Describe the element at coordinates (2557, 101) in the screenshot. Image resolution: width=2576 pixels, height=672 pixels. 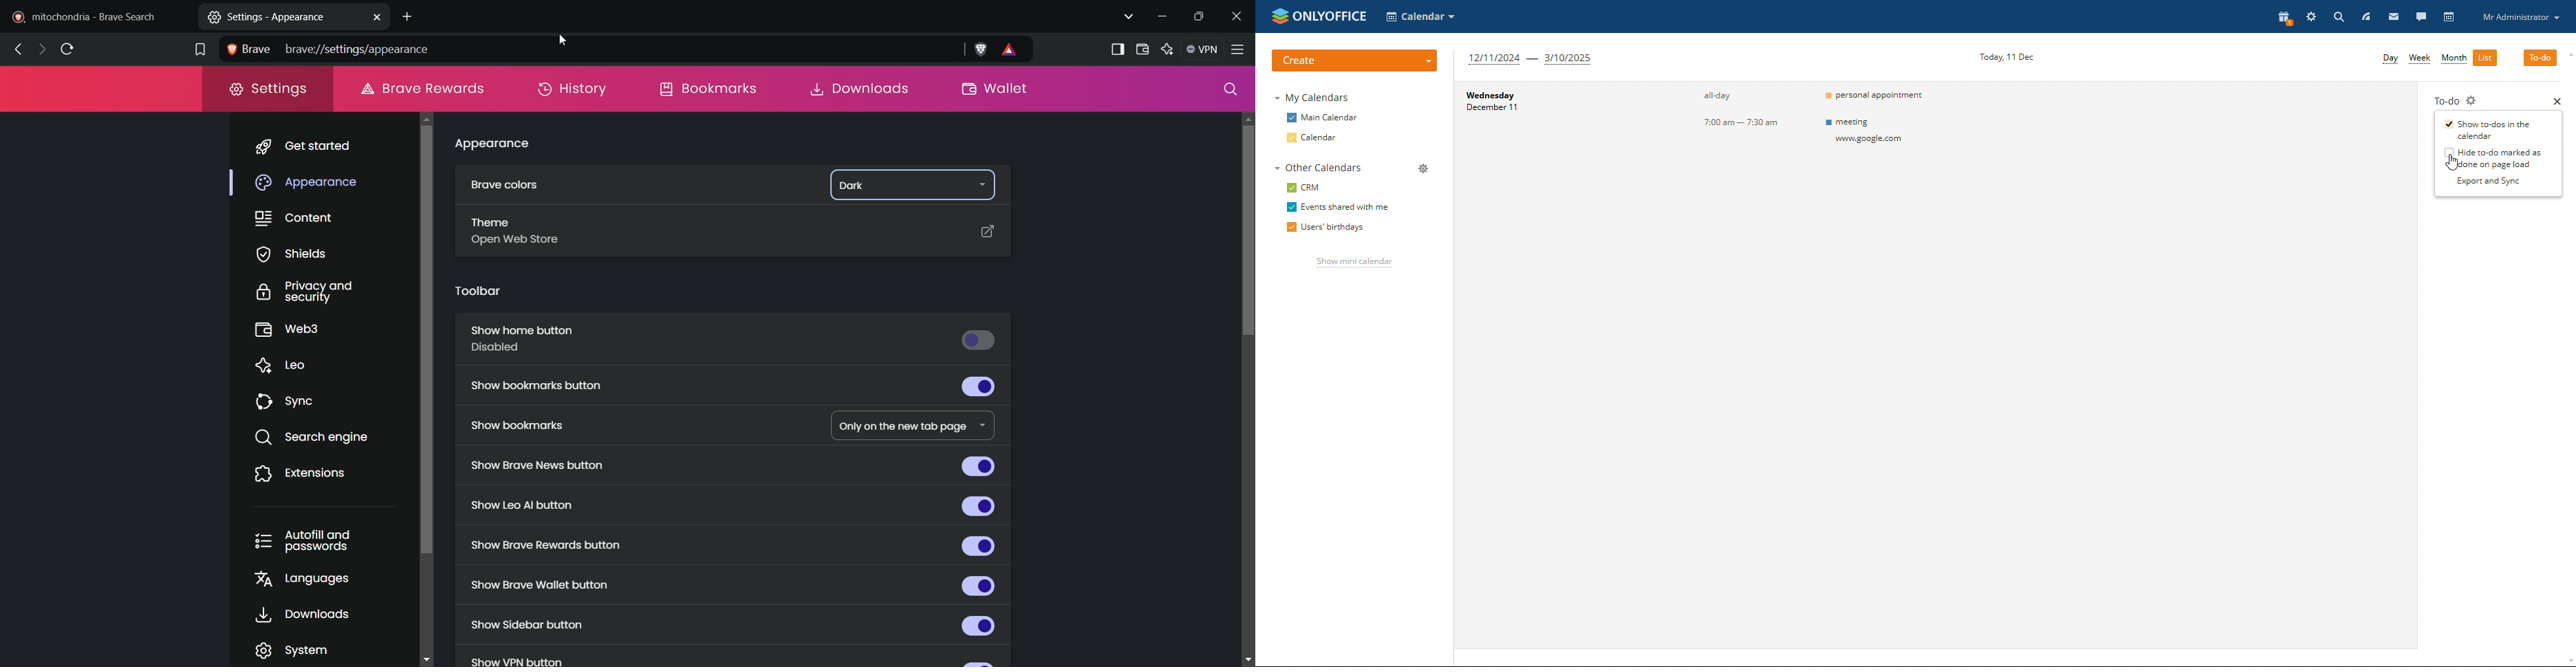
I see `close` at that location.